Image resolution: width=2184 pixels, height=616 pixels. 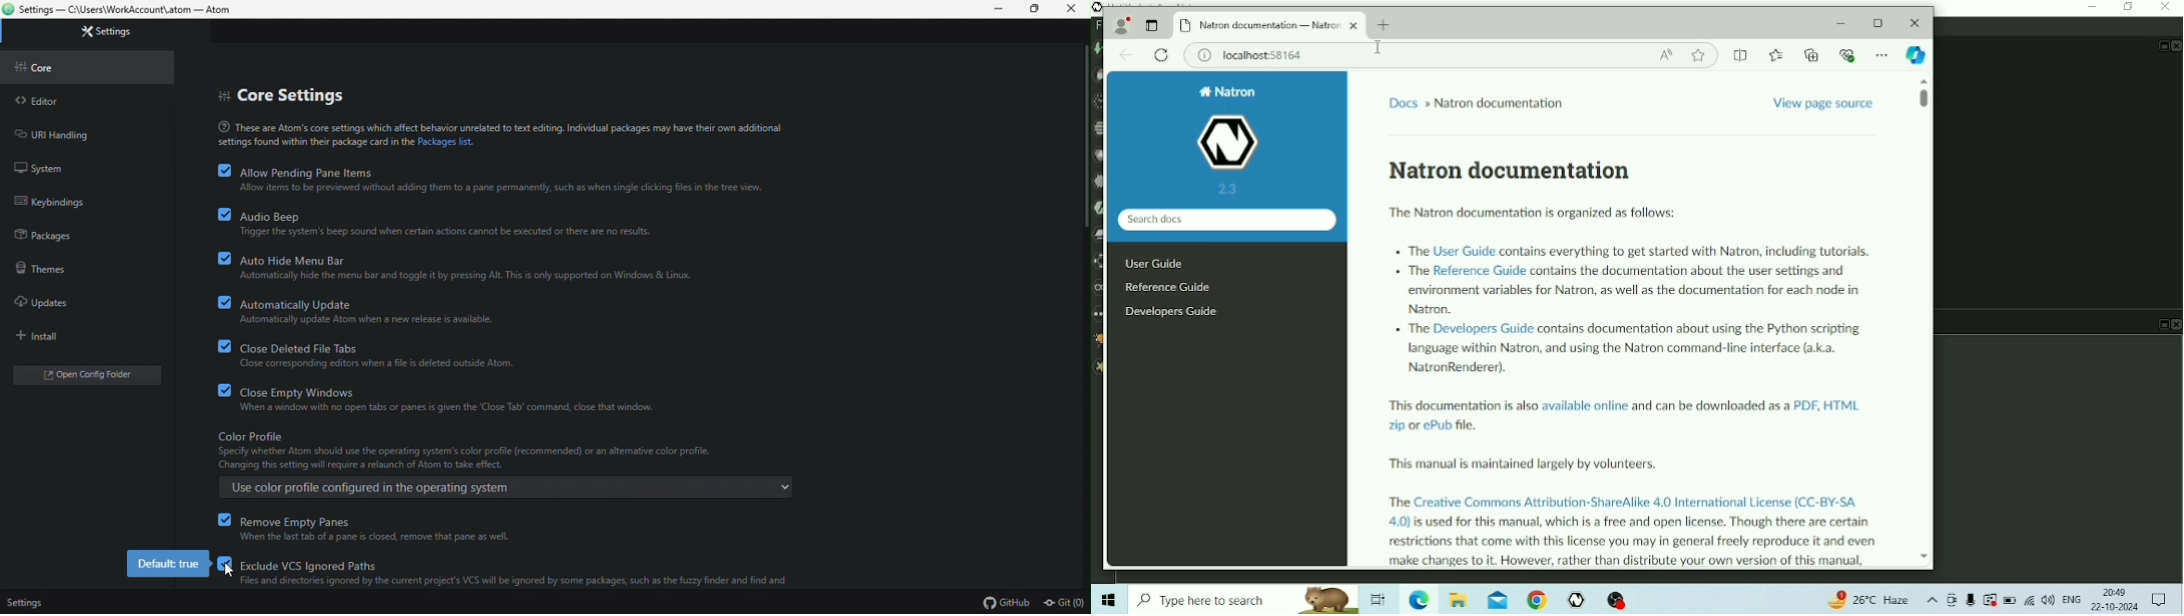 I want to click on Git (0), so click(x=1062, y=603).